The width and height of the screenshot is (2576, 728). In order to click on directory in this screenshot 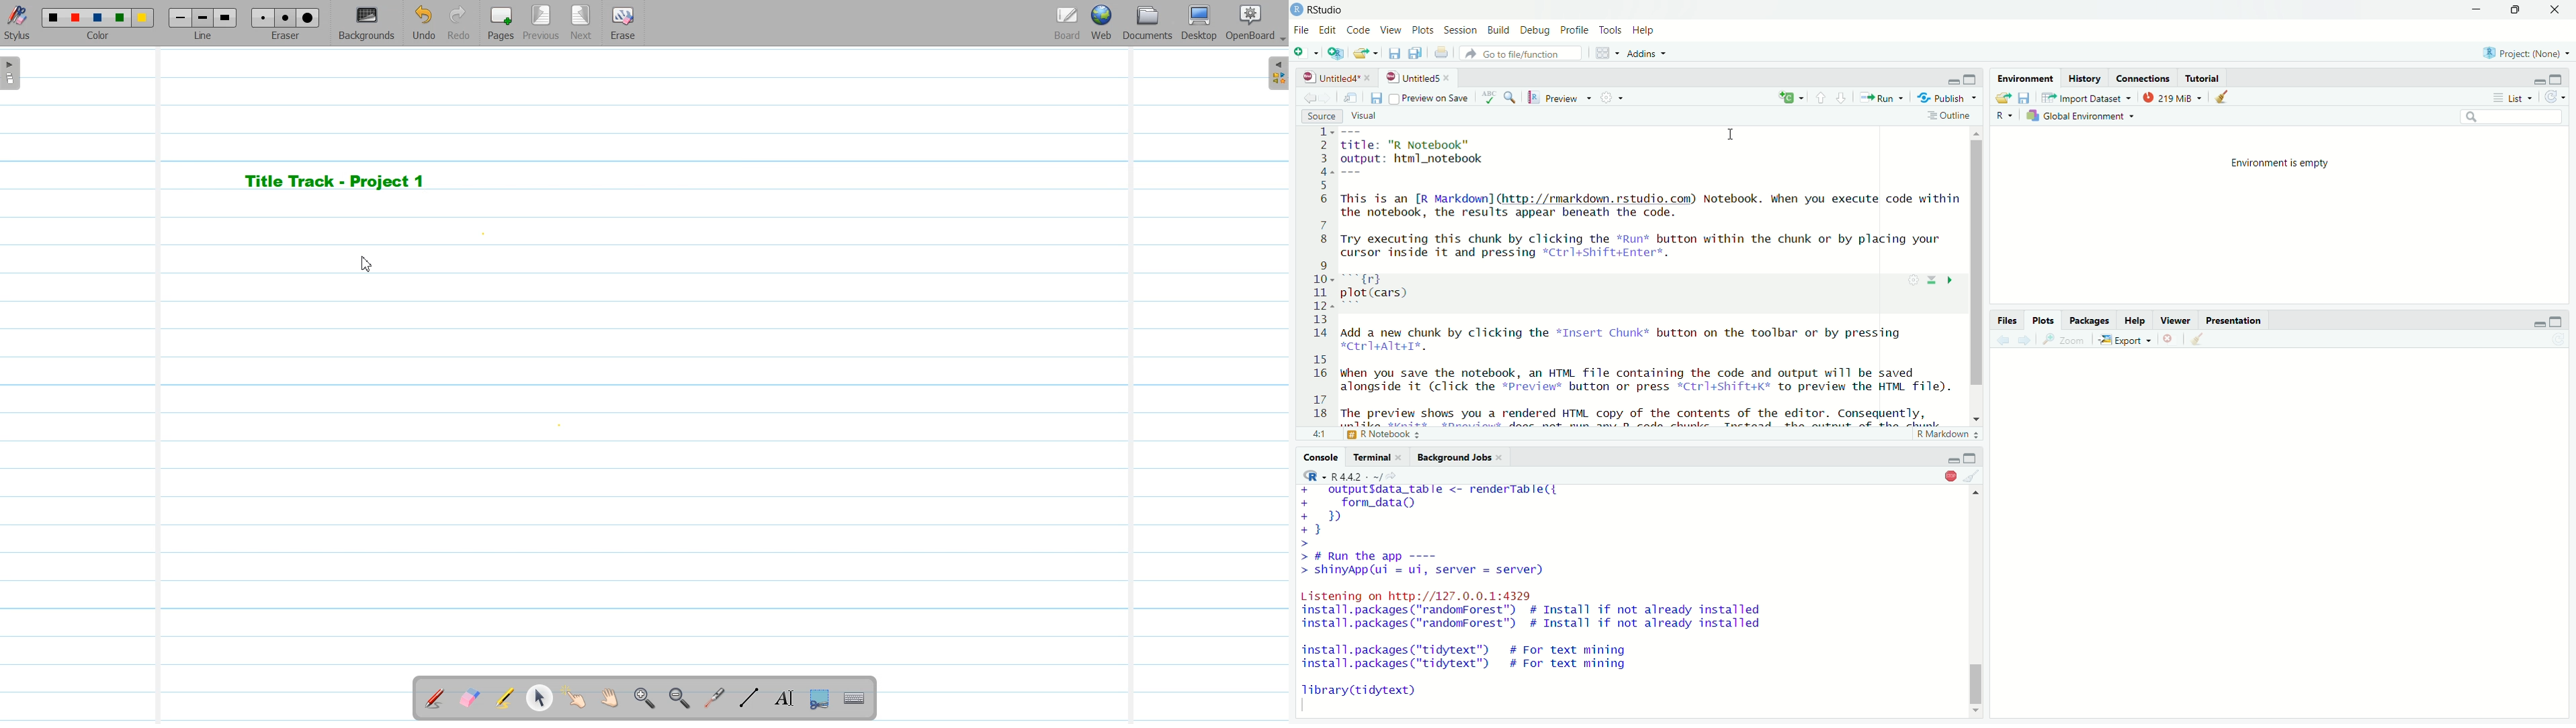, I will do `click(1392, 476)`.